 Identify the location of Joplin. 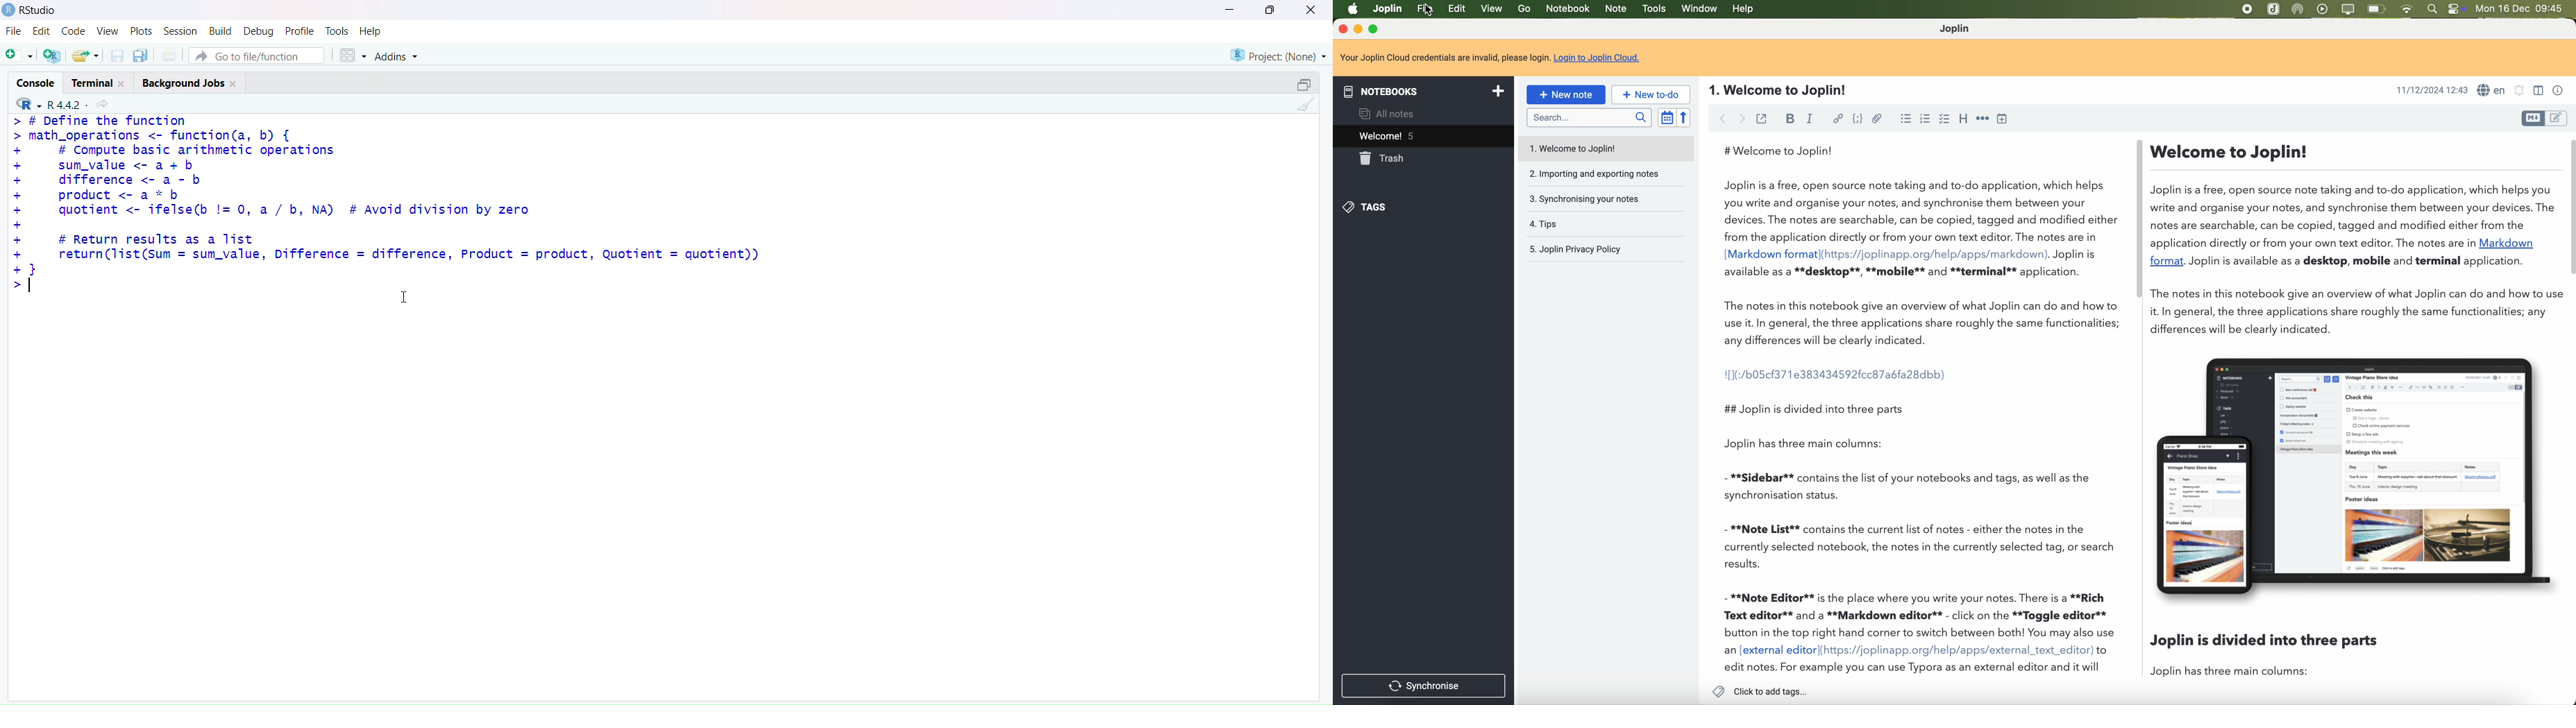
(1388, 8).